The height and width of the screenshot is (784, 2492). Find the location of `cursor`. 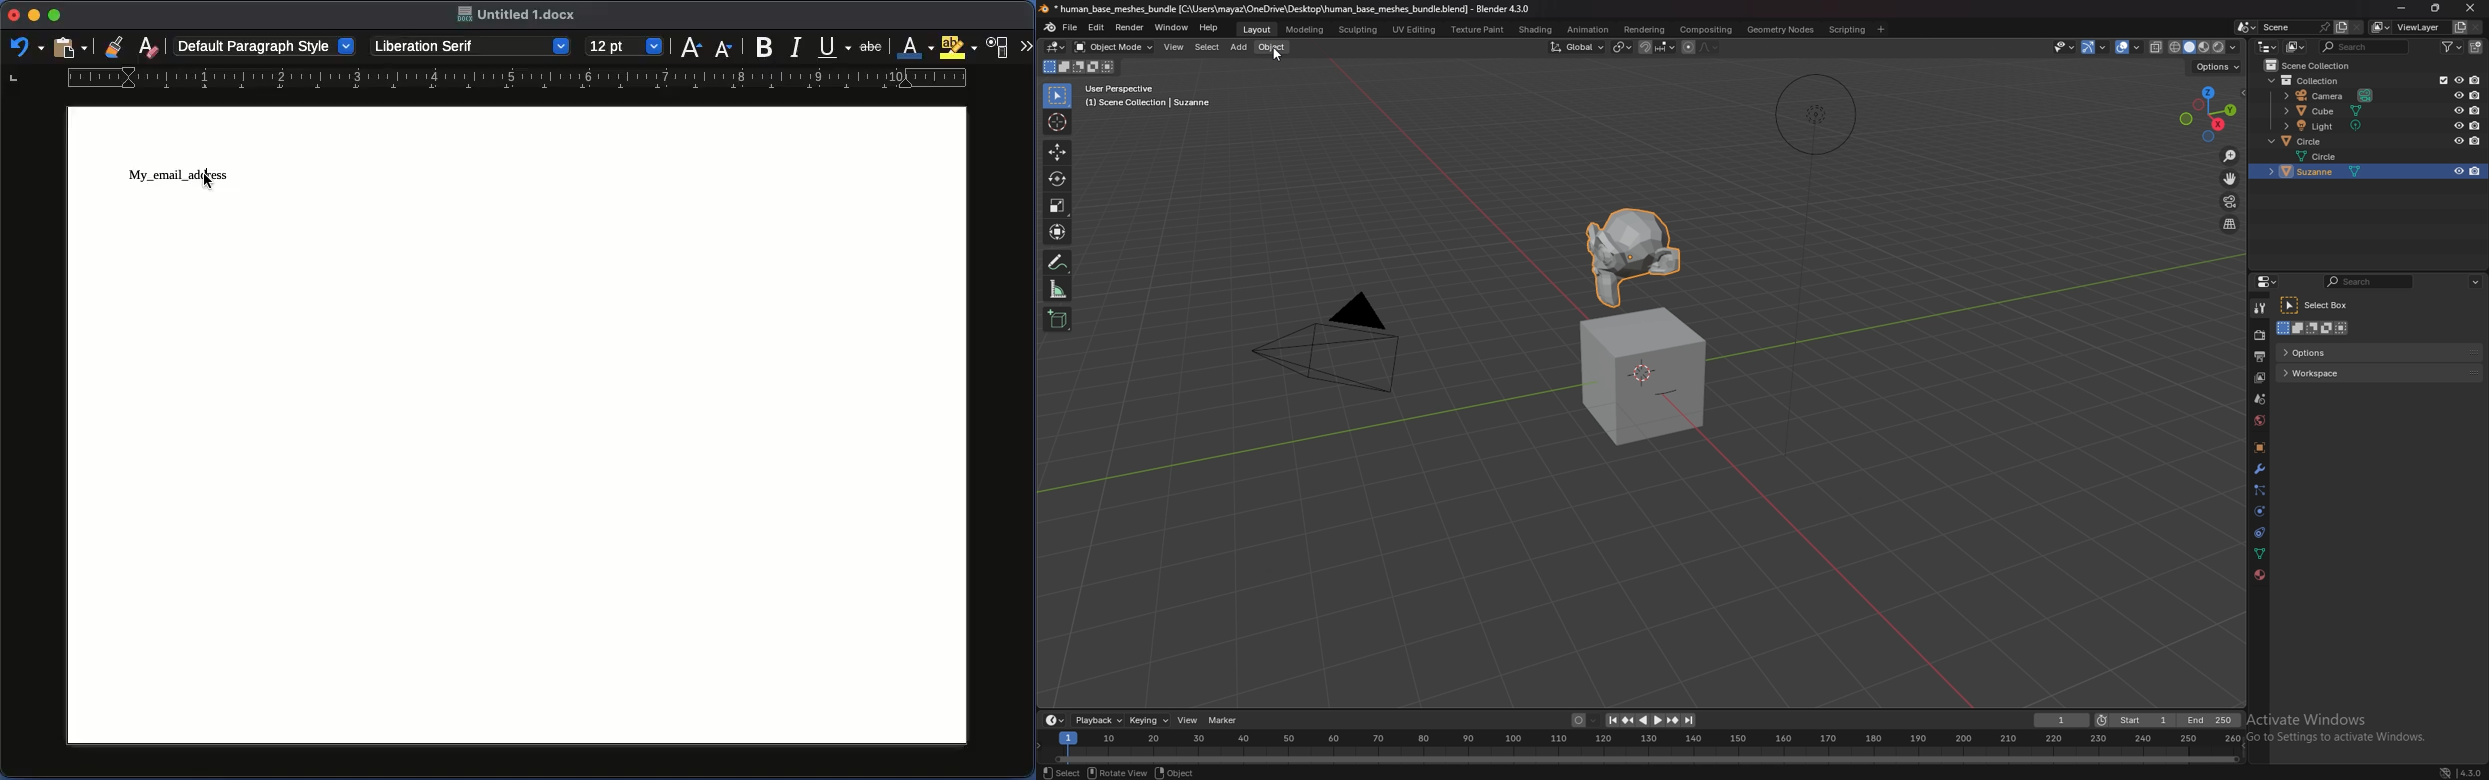

cursor is located at coordinates (1059, 122).